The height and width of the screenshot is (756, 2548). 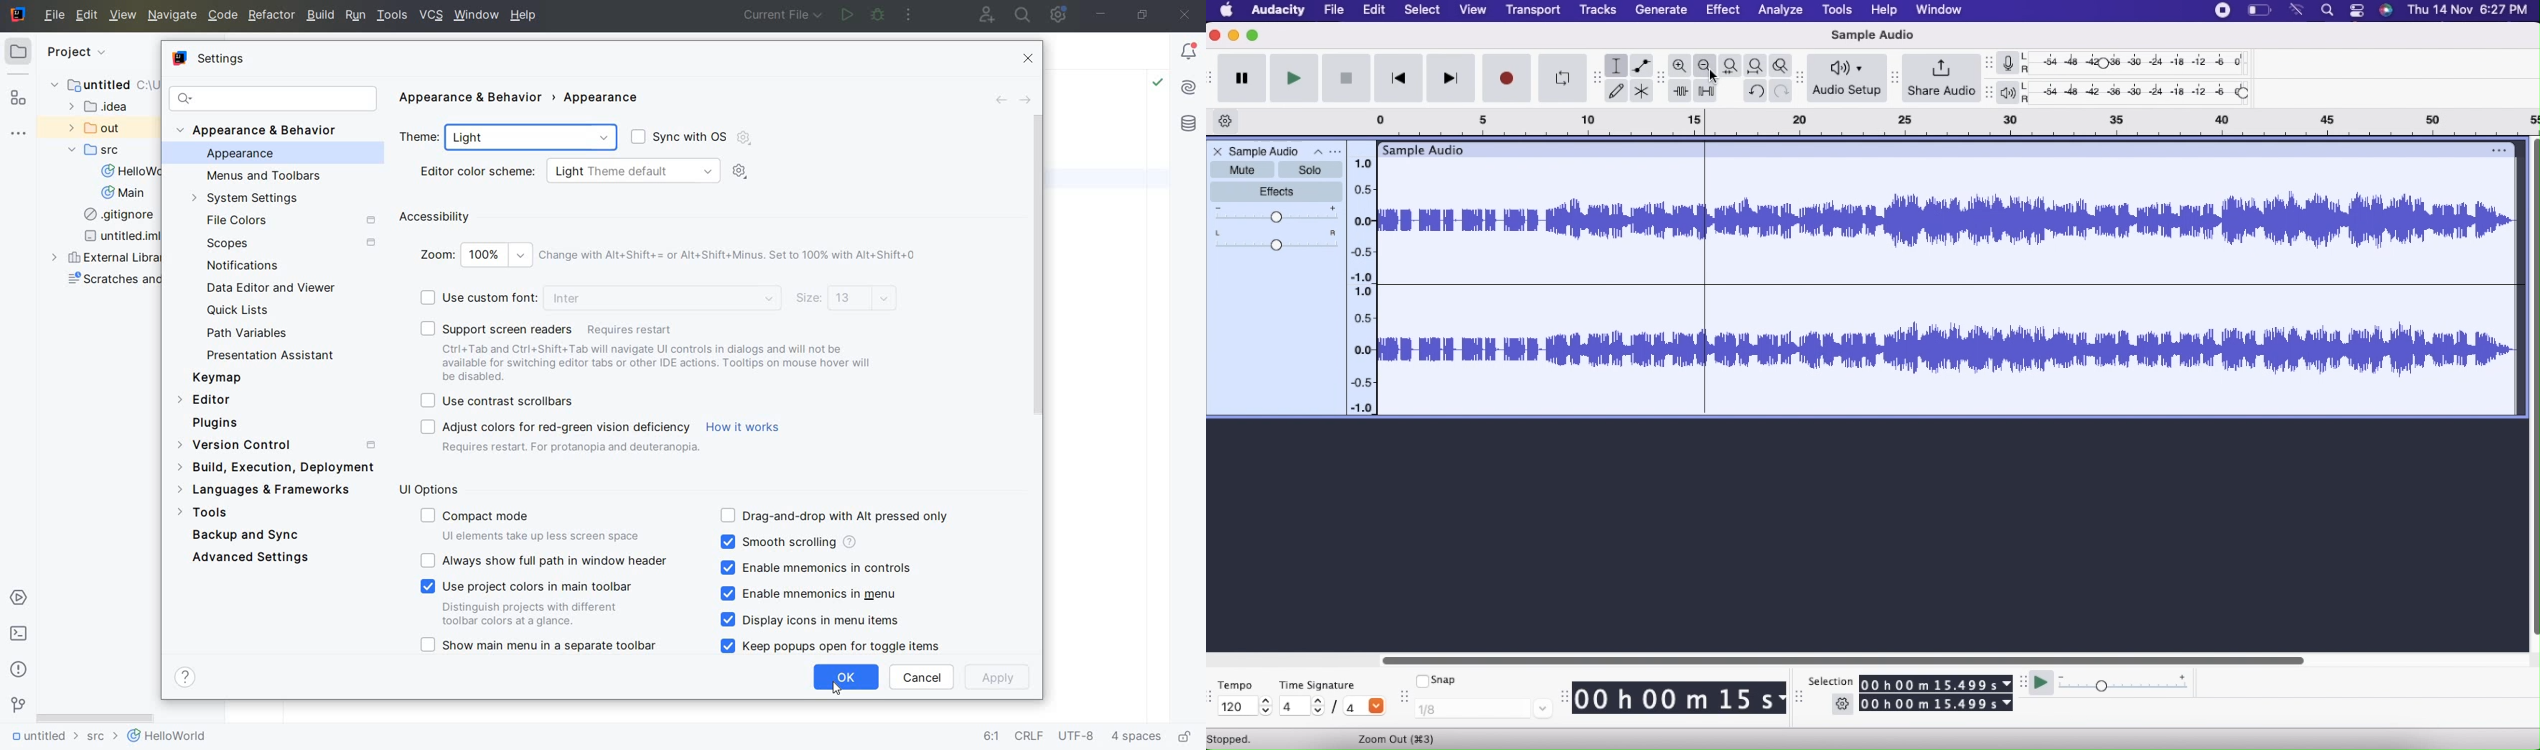 What do you see at coordinates (1399, 78) in the screenshot?
I see `Skip to start` at bounding box center [1399, 78].